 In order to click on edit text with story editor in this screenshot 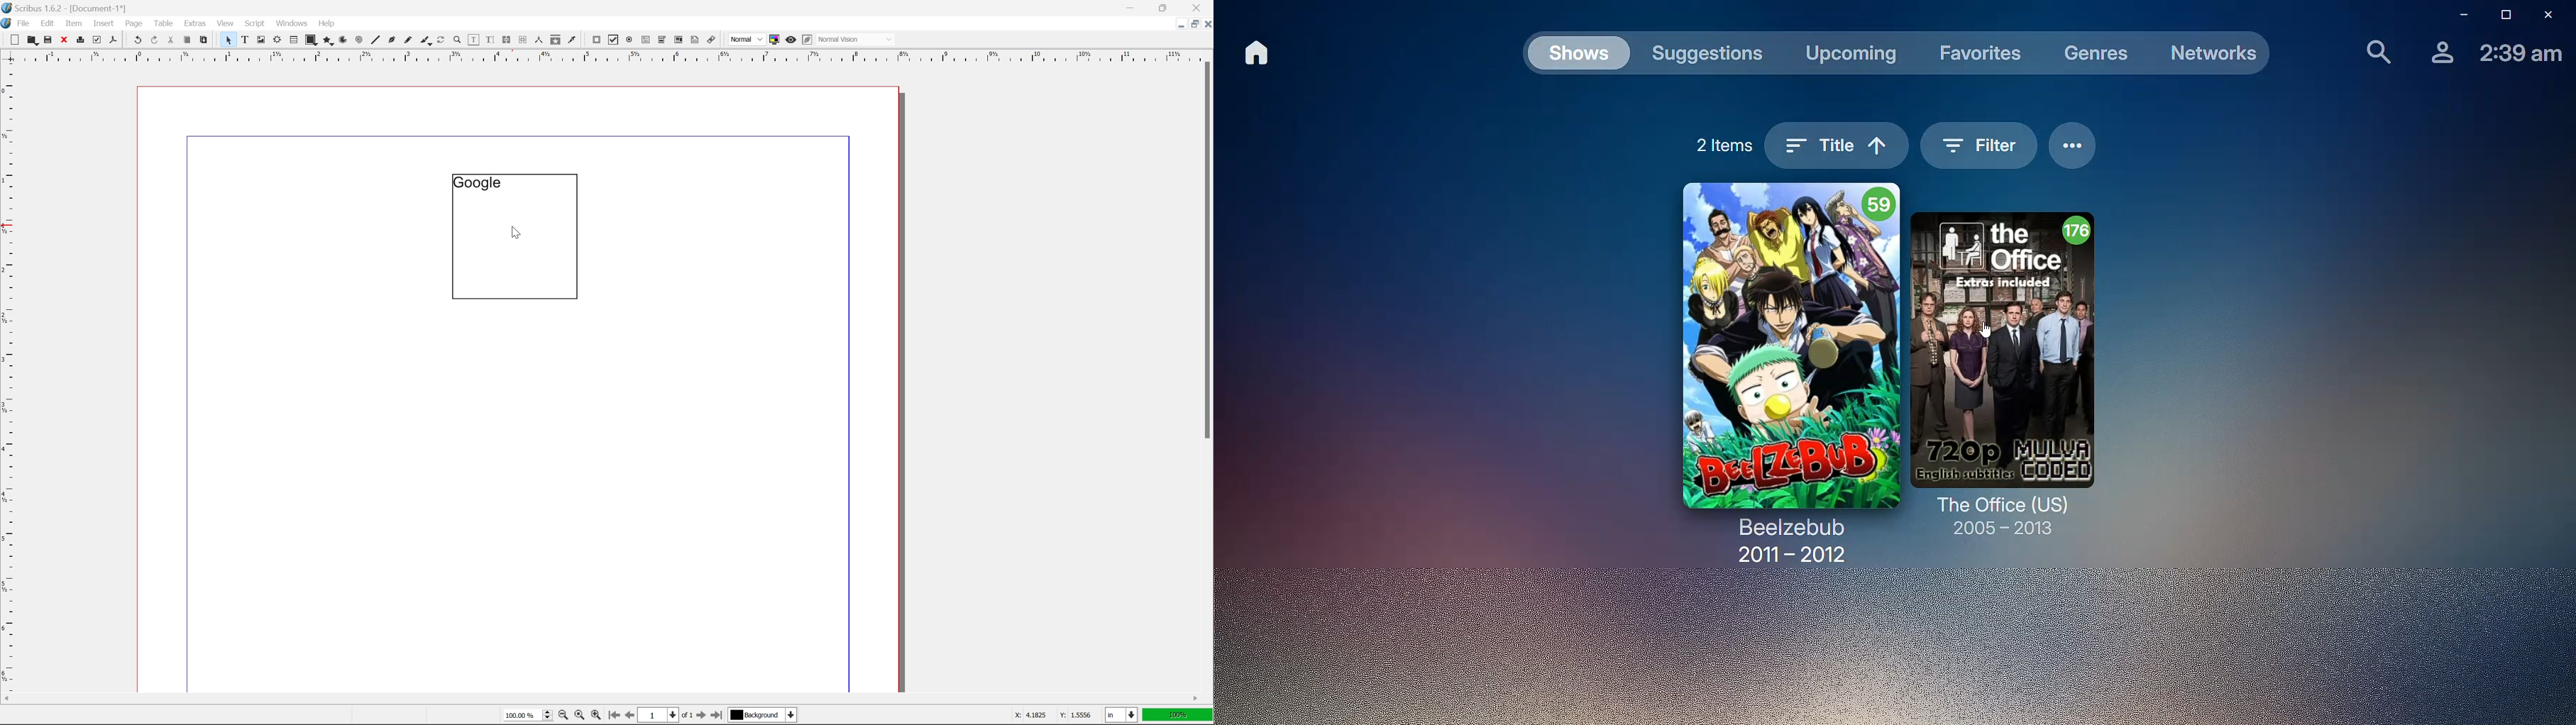, I will do `click(488, 39)`.